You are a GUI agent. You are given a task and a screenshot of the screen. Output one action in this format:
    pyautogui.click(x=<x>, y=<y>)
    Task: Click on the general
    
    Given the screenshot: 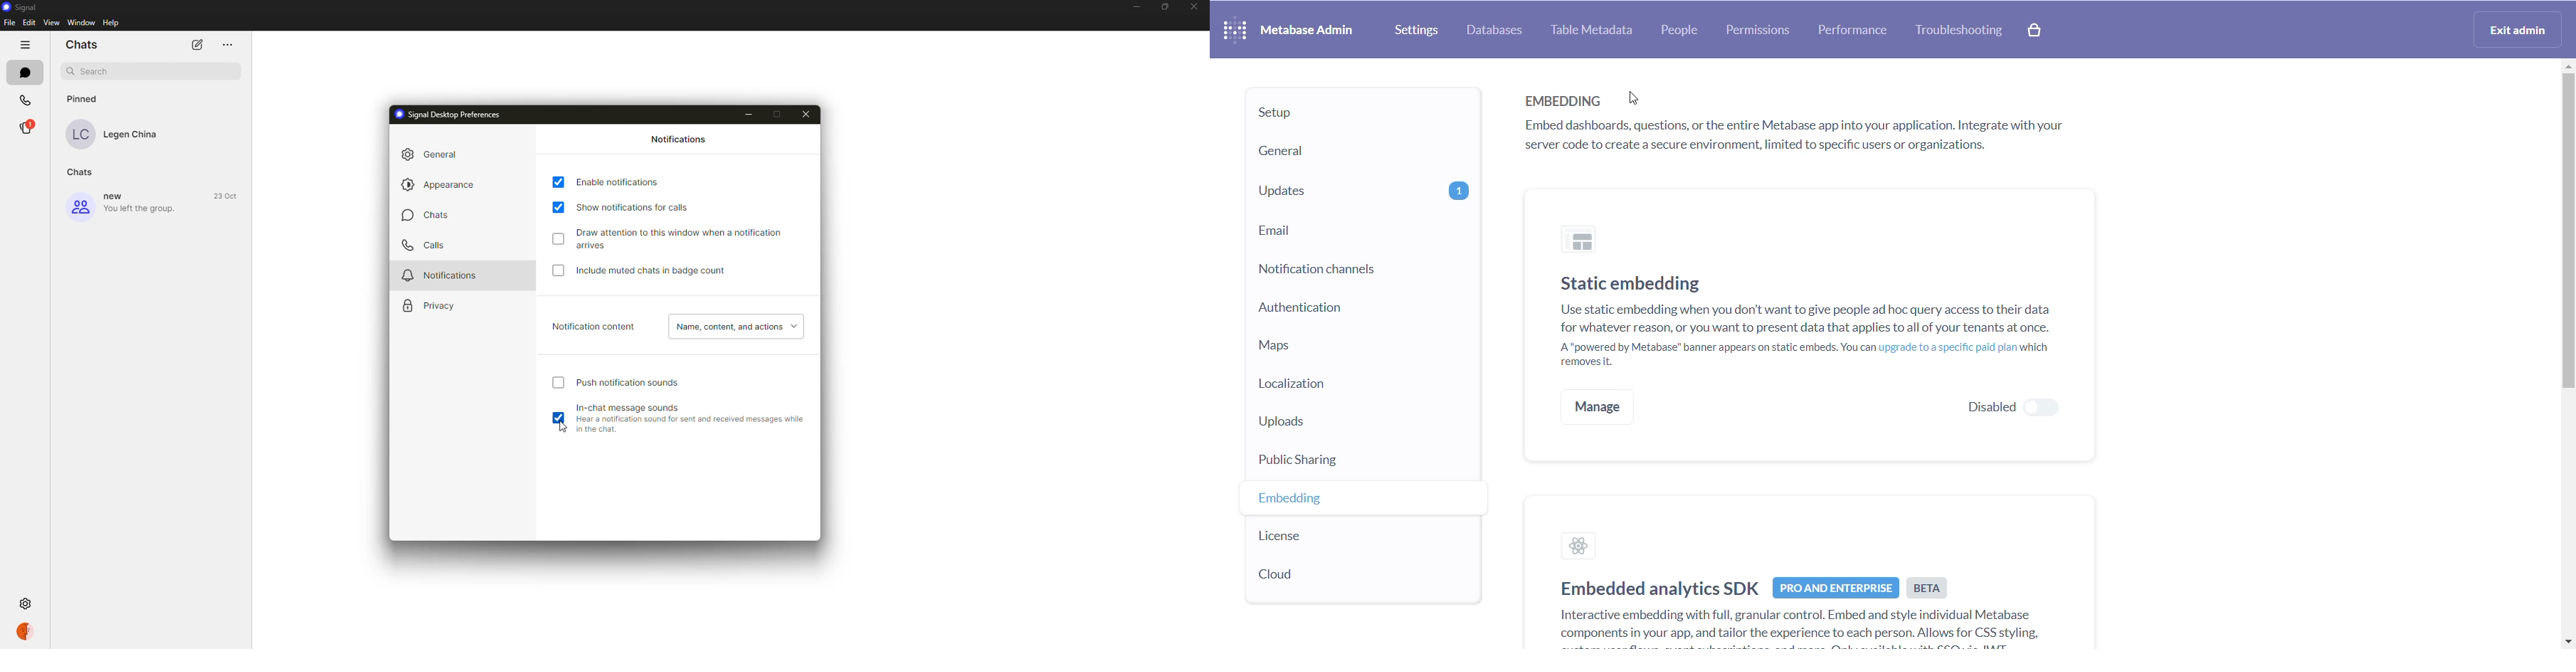 What is the action you would take?
    pyautogui.click(x=430, y=155)
    